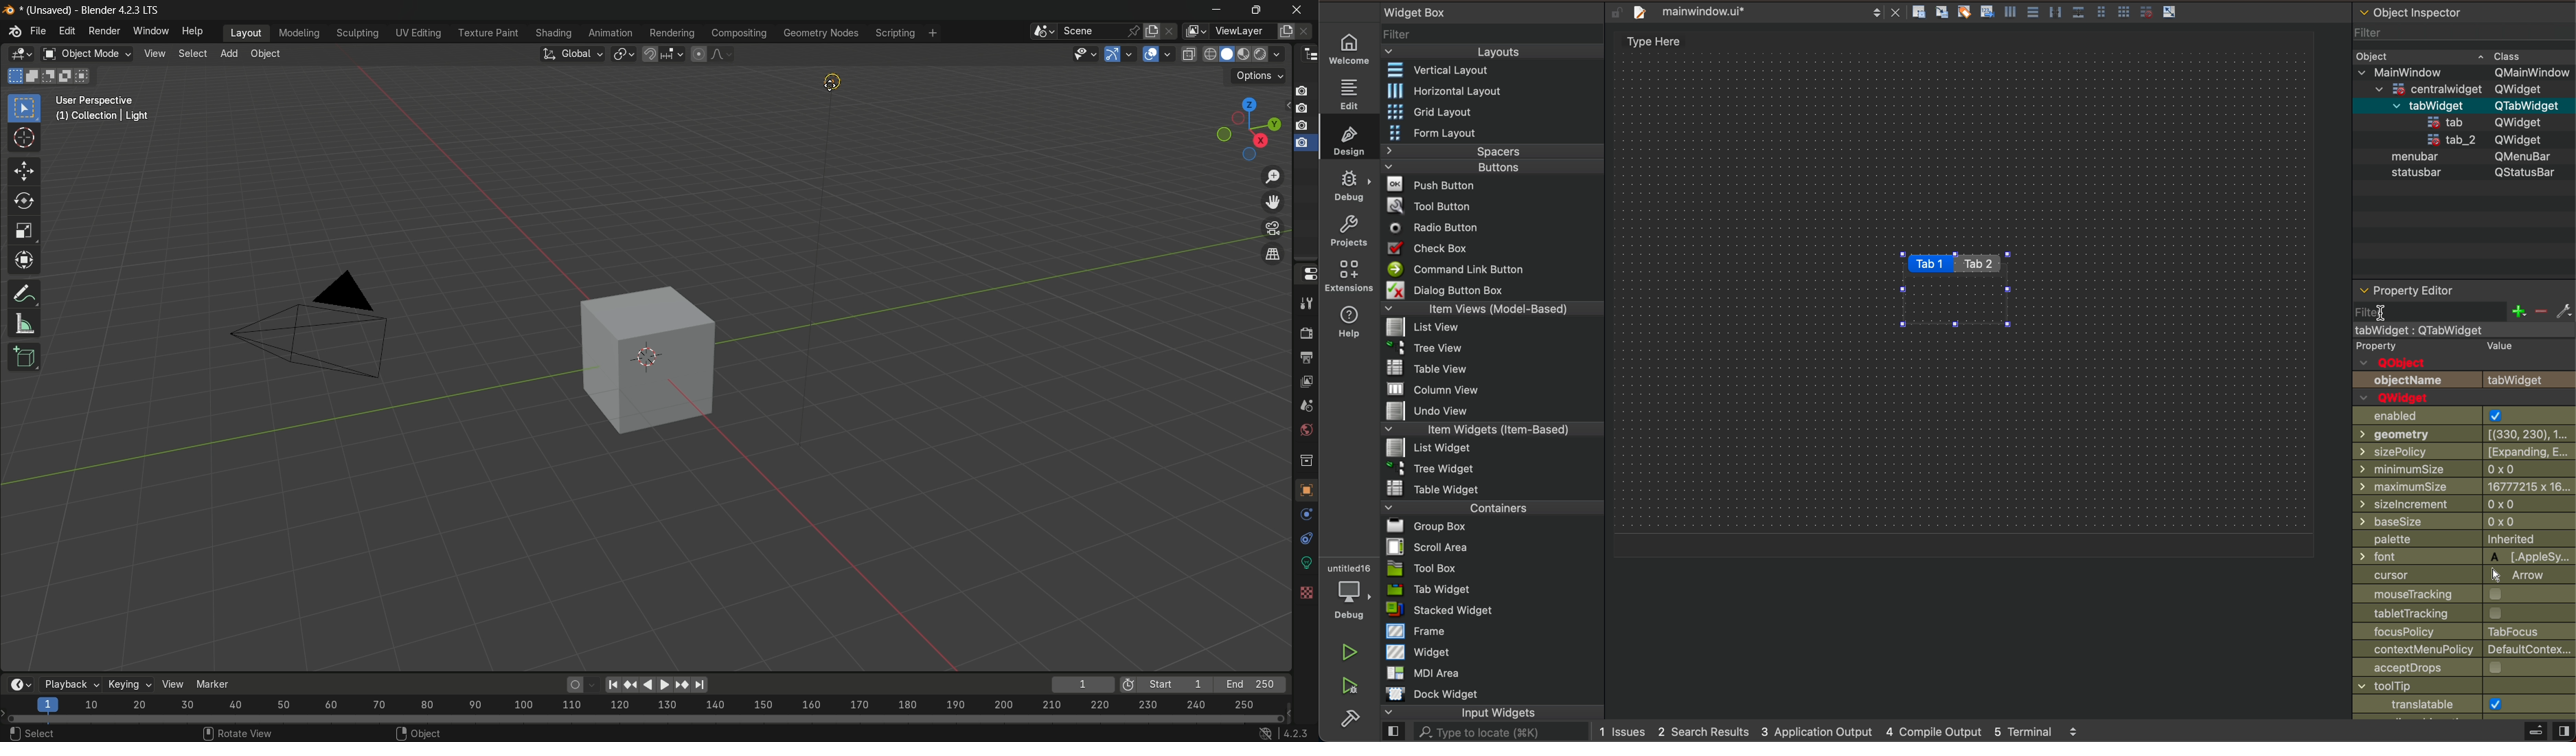 The image size is (2576, 756). What do you see at coordinates (66, 32) in the screenshot?
I see `edit menu` at bounding box center [66, 32].